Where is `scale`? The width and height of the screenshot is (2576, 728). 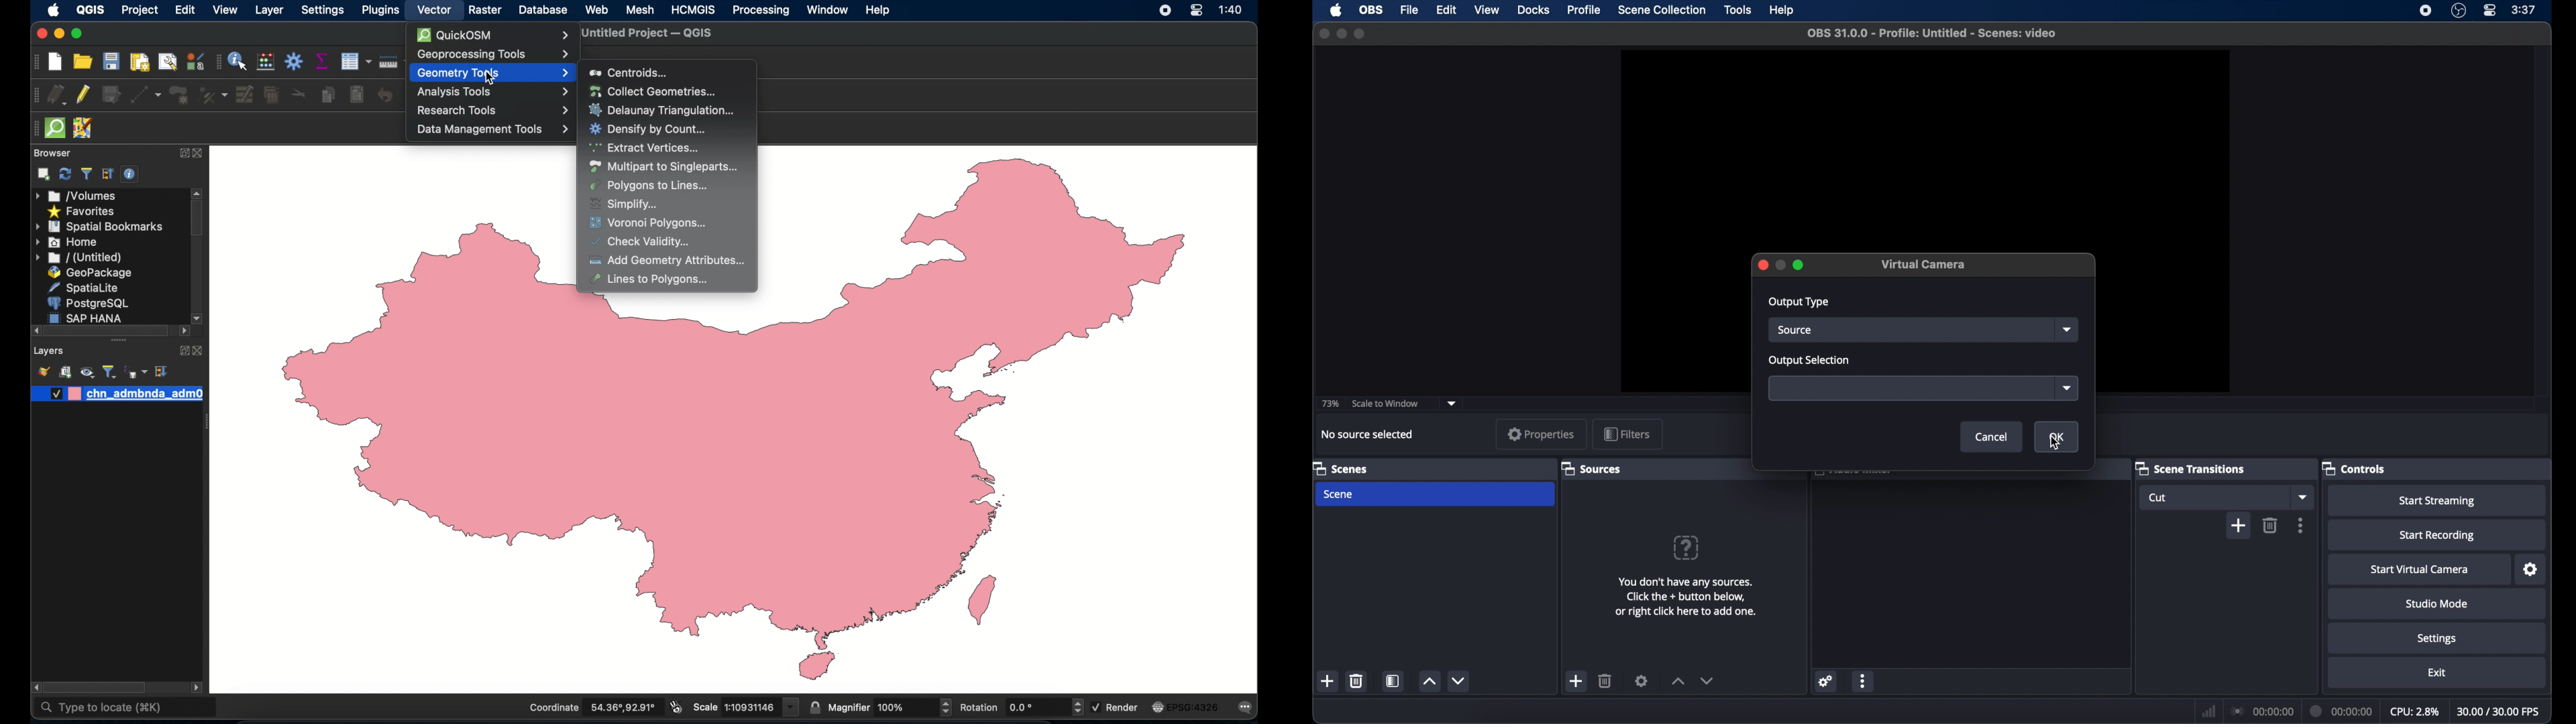
scale is located at coordinates (745, 707).